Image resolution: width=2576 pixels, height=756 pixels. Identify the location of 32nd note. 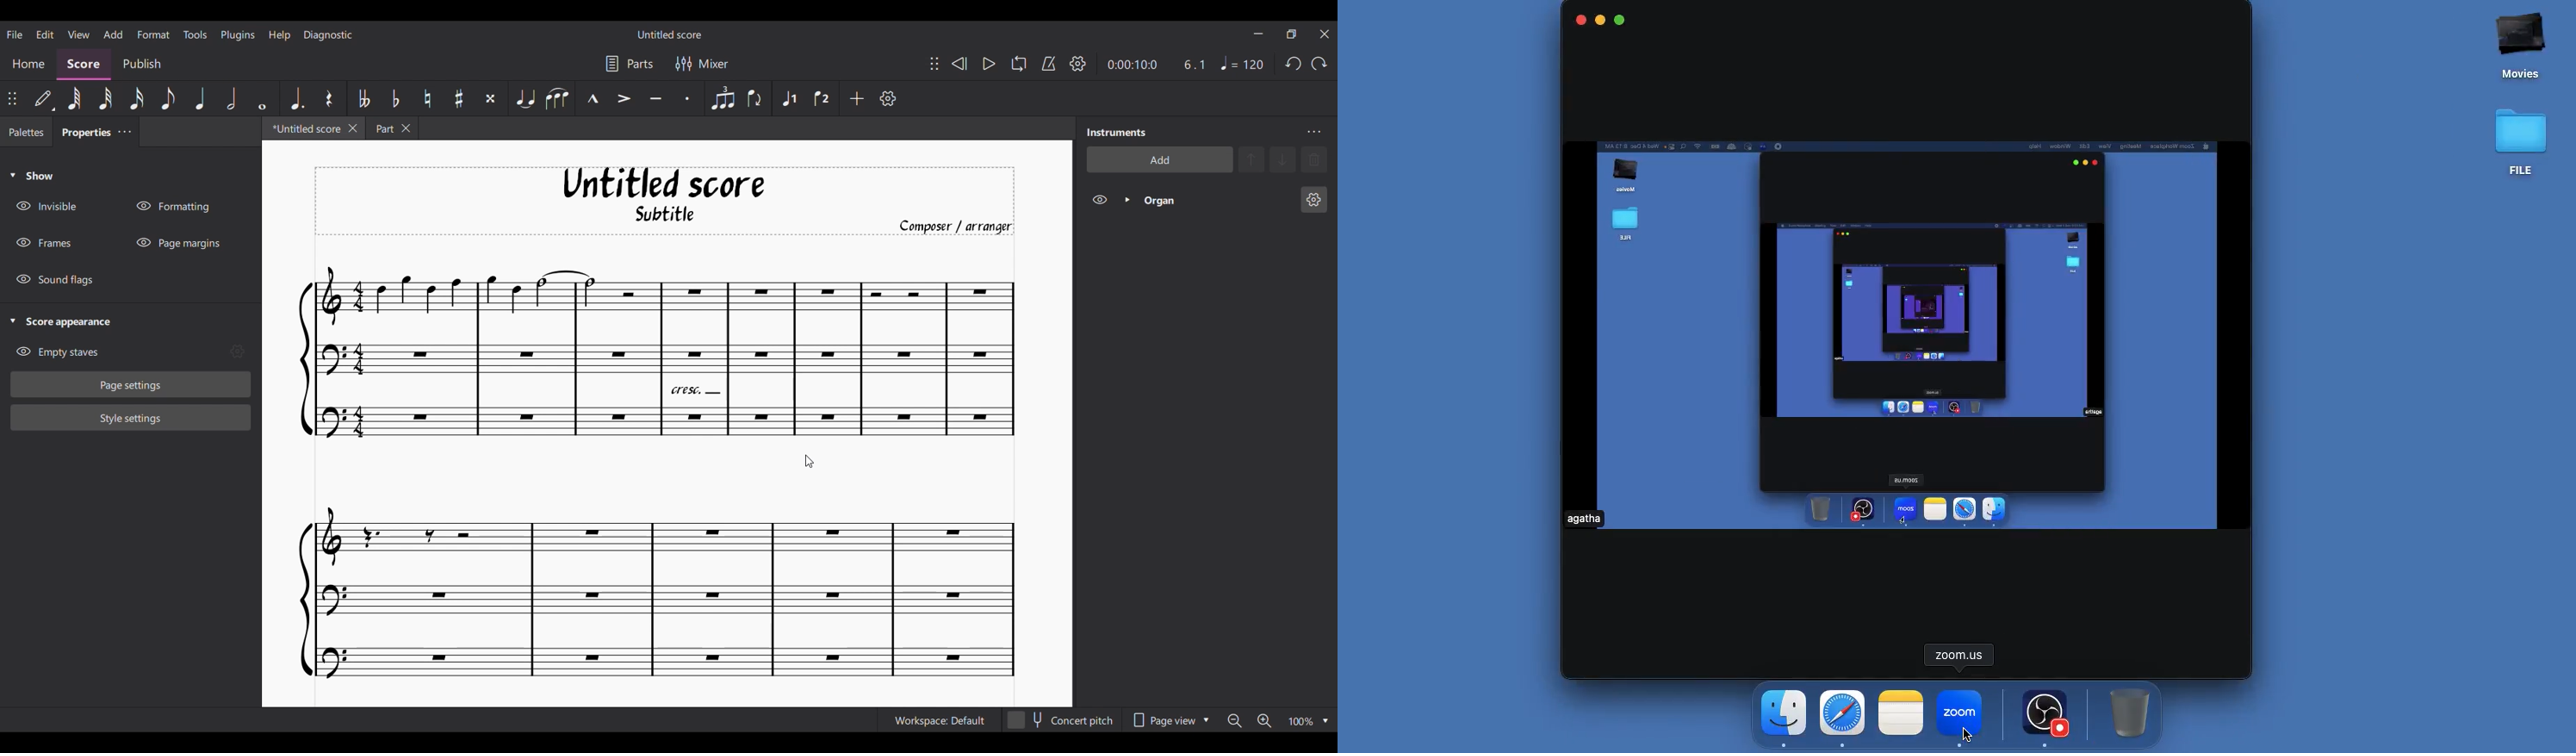
(105, 99).